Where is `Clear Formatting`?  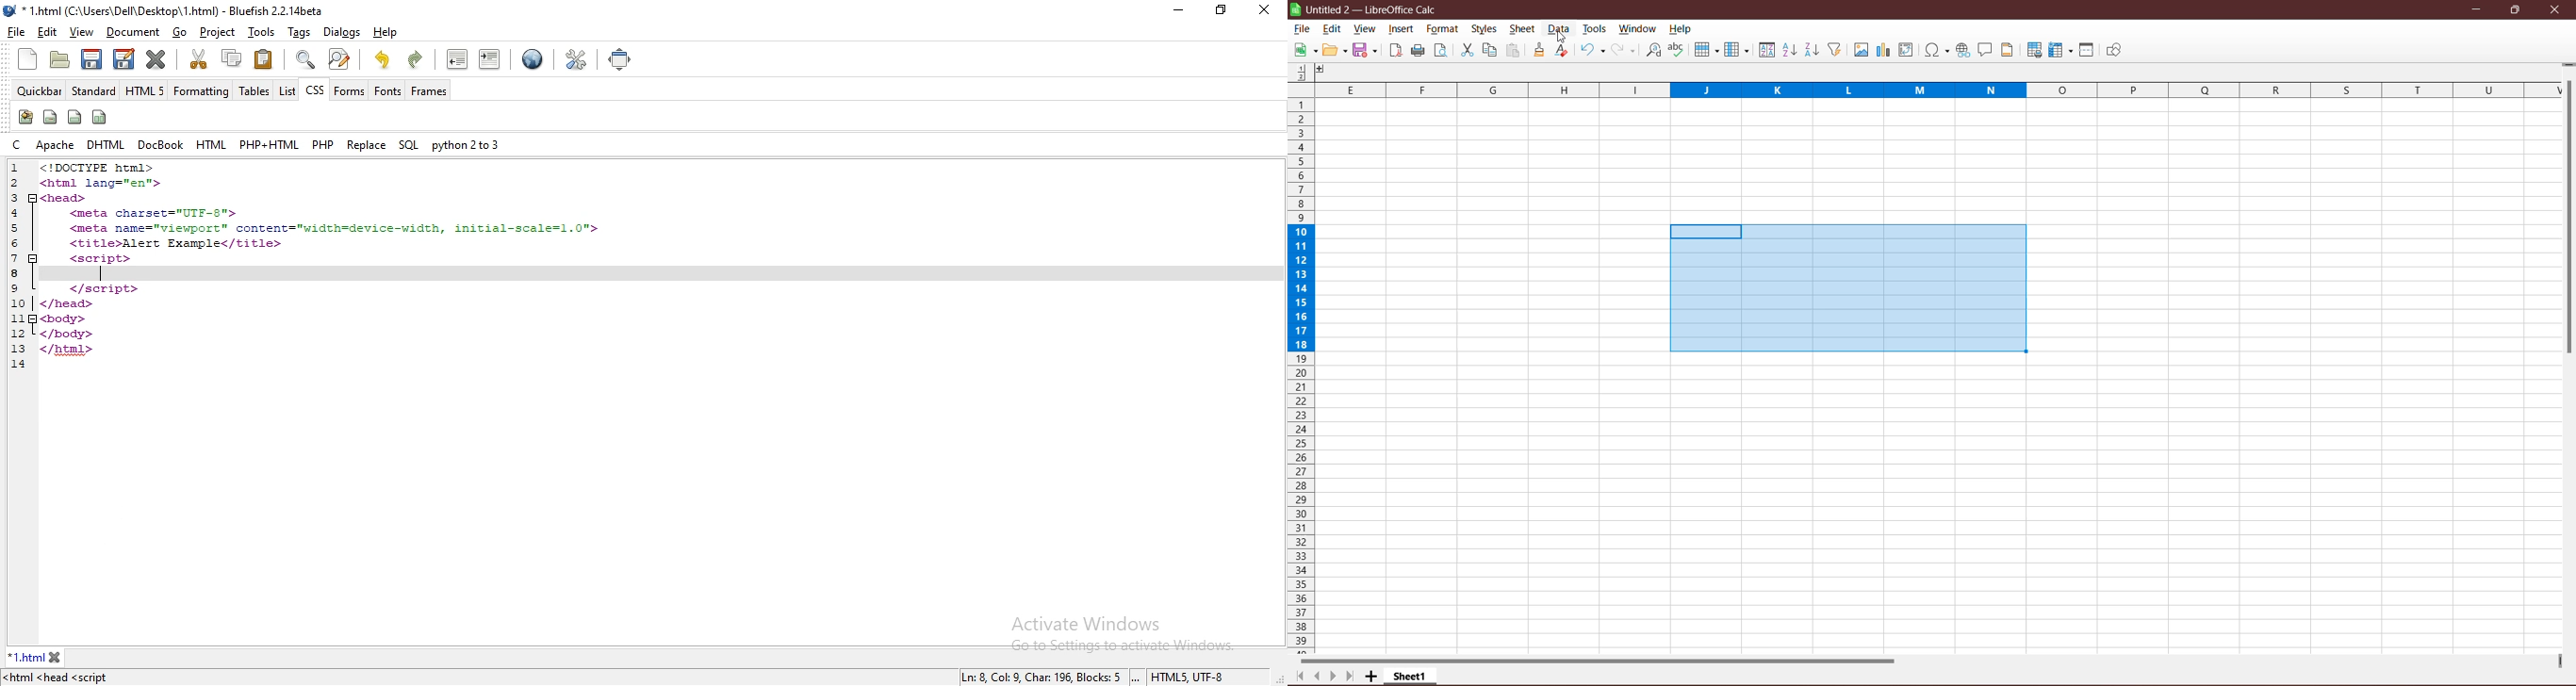 Clear Formatting is located at coordinates (1563, 50).